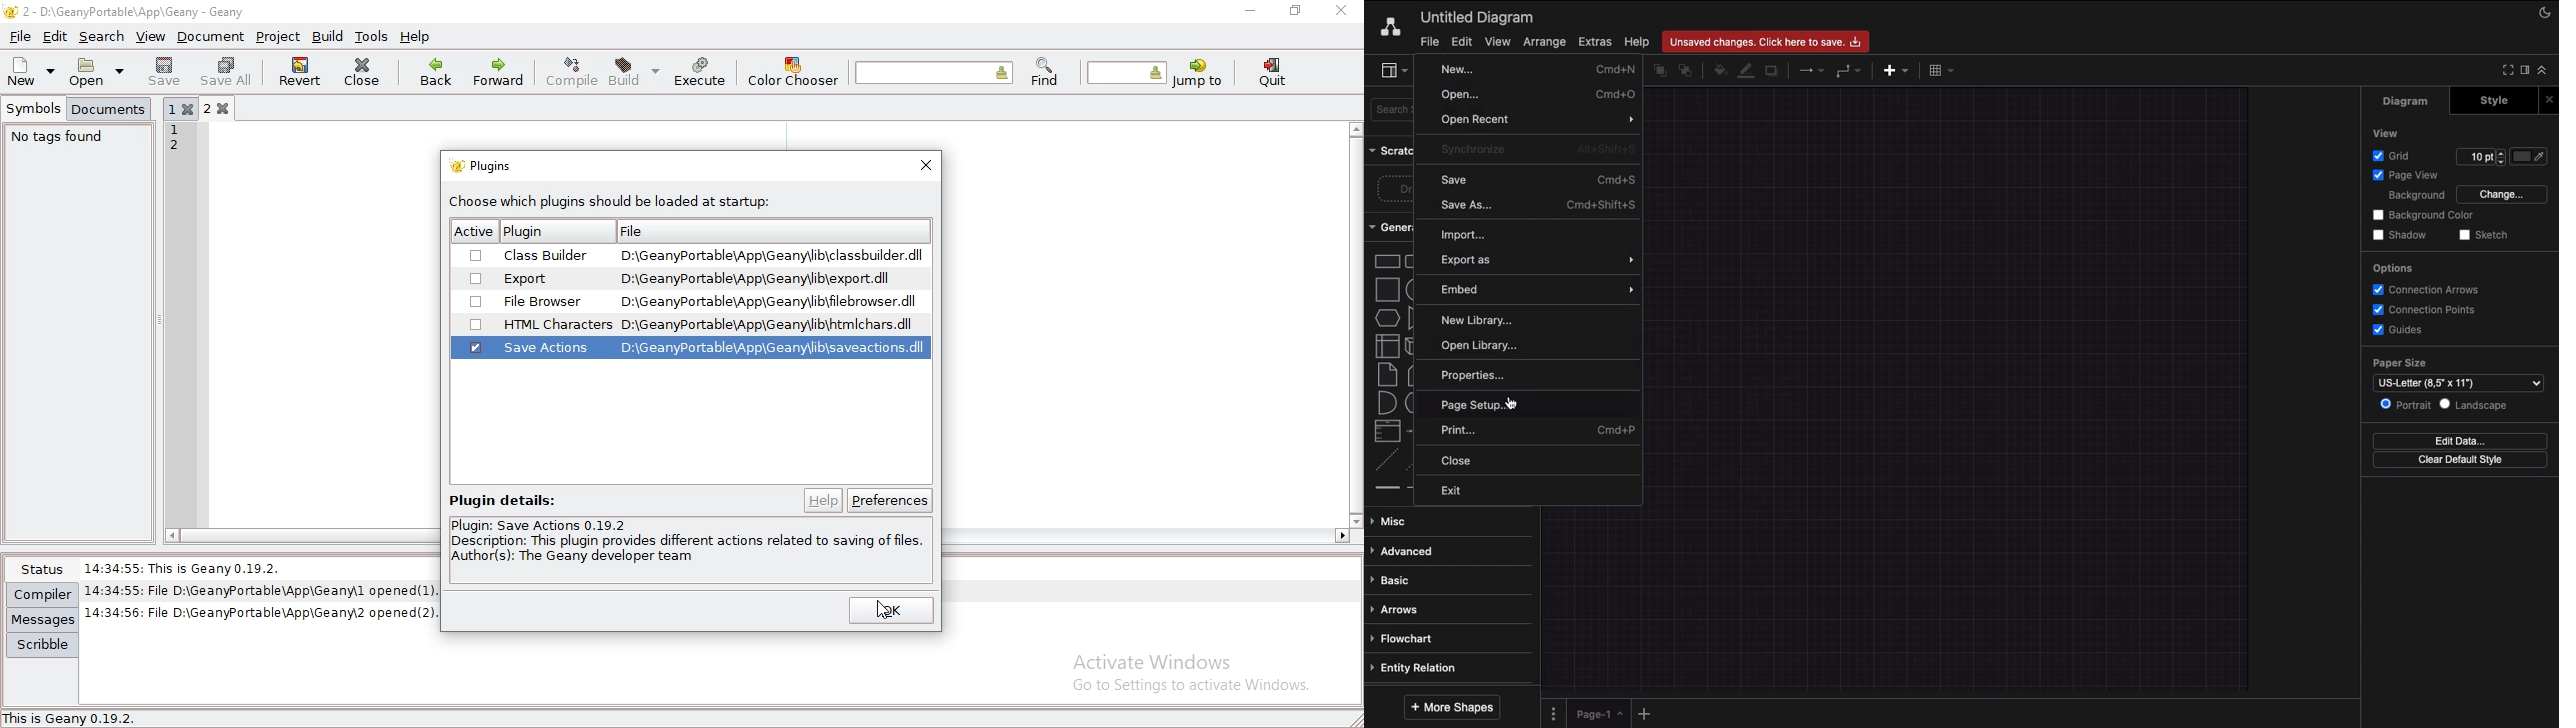 This screenshot has height=728, width=2576. Describe the element at coordinates (2407, 101) in the screenshot. I see `Diagram` at that location.